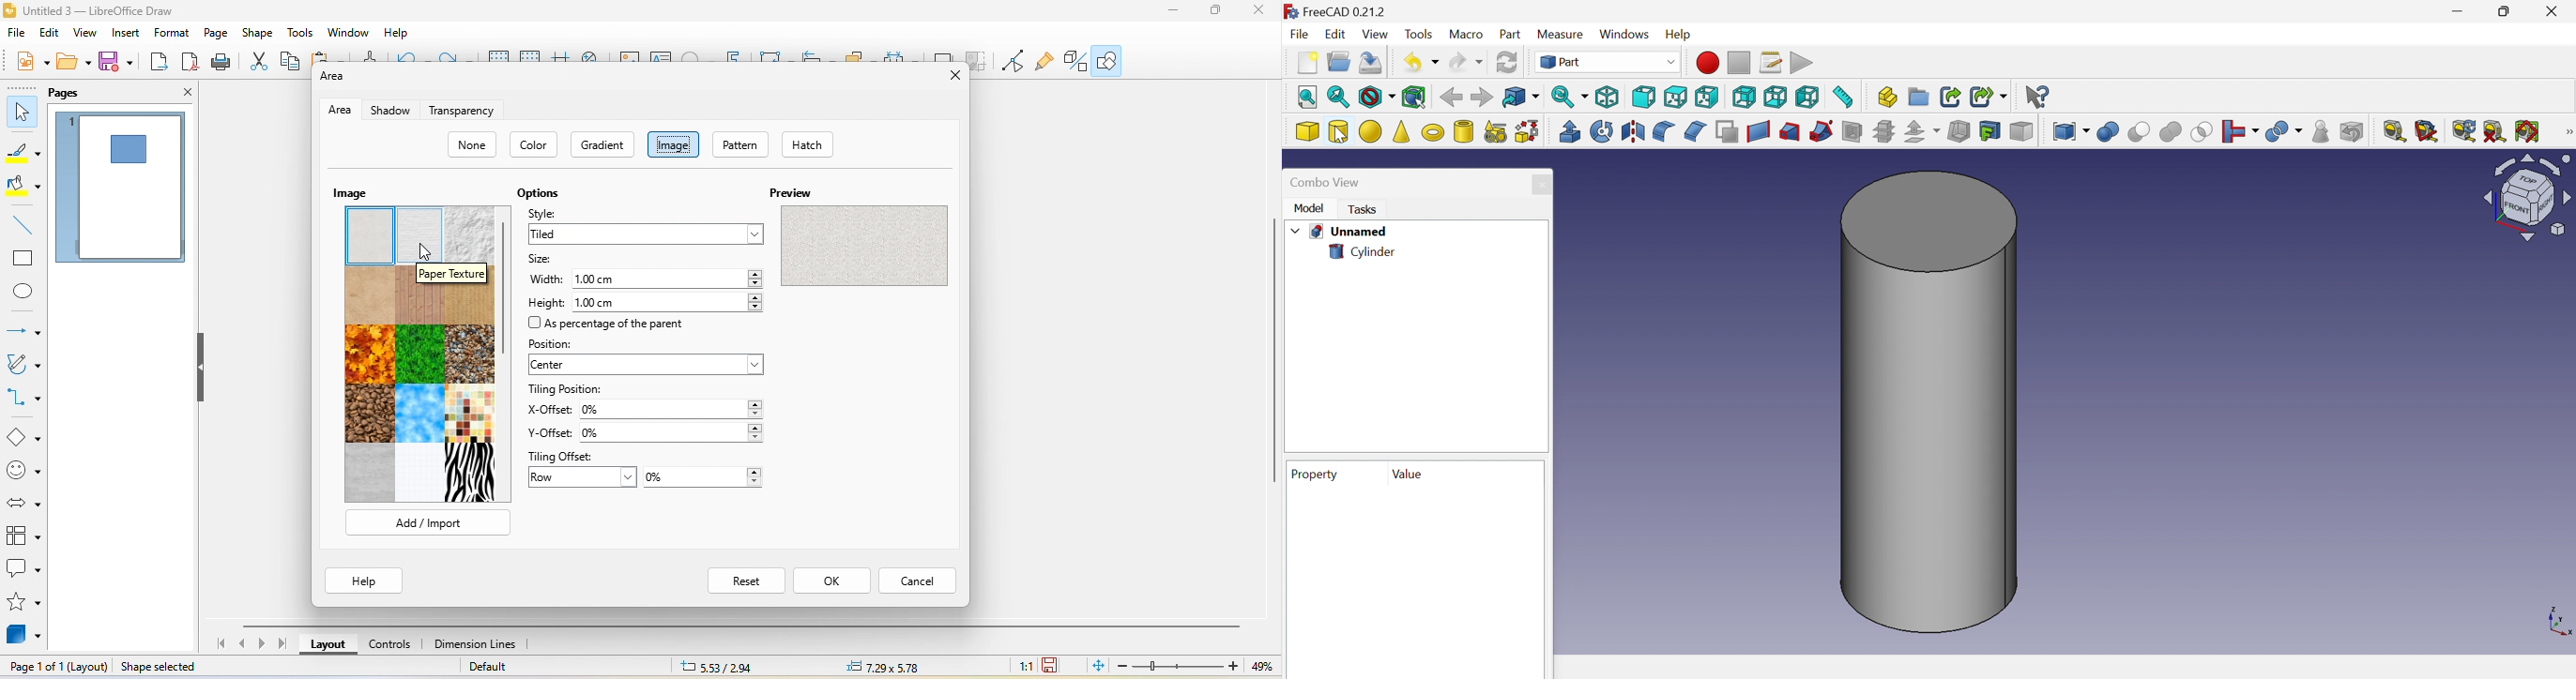 The height and width of the screenshot is (700, 2576). I want to click on open, so click(75, 65).